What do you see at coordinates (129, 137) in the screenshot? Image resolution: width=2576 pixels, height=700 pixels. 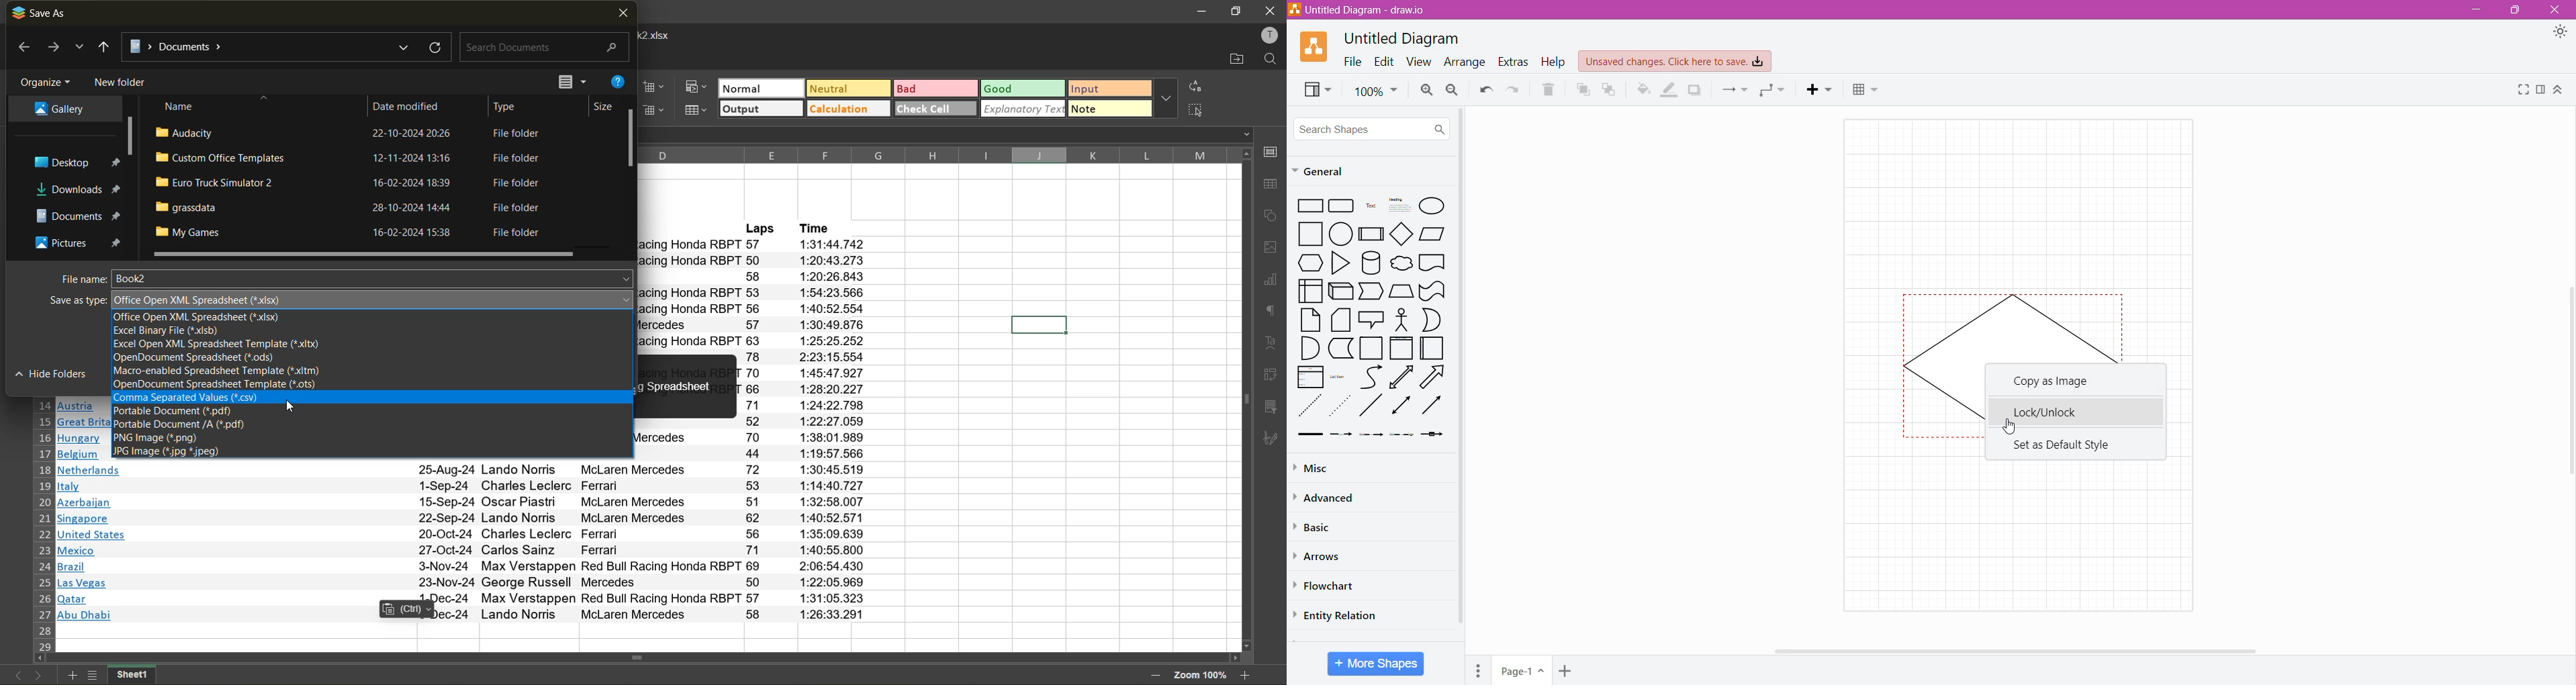 I see `vertical scroll bar` at bounding box center [129, 137].